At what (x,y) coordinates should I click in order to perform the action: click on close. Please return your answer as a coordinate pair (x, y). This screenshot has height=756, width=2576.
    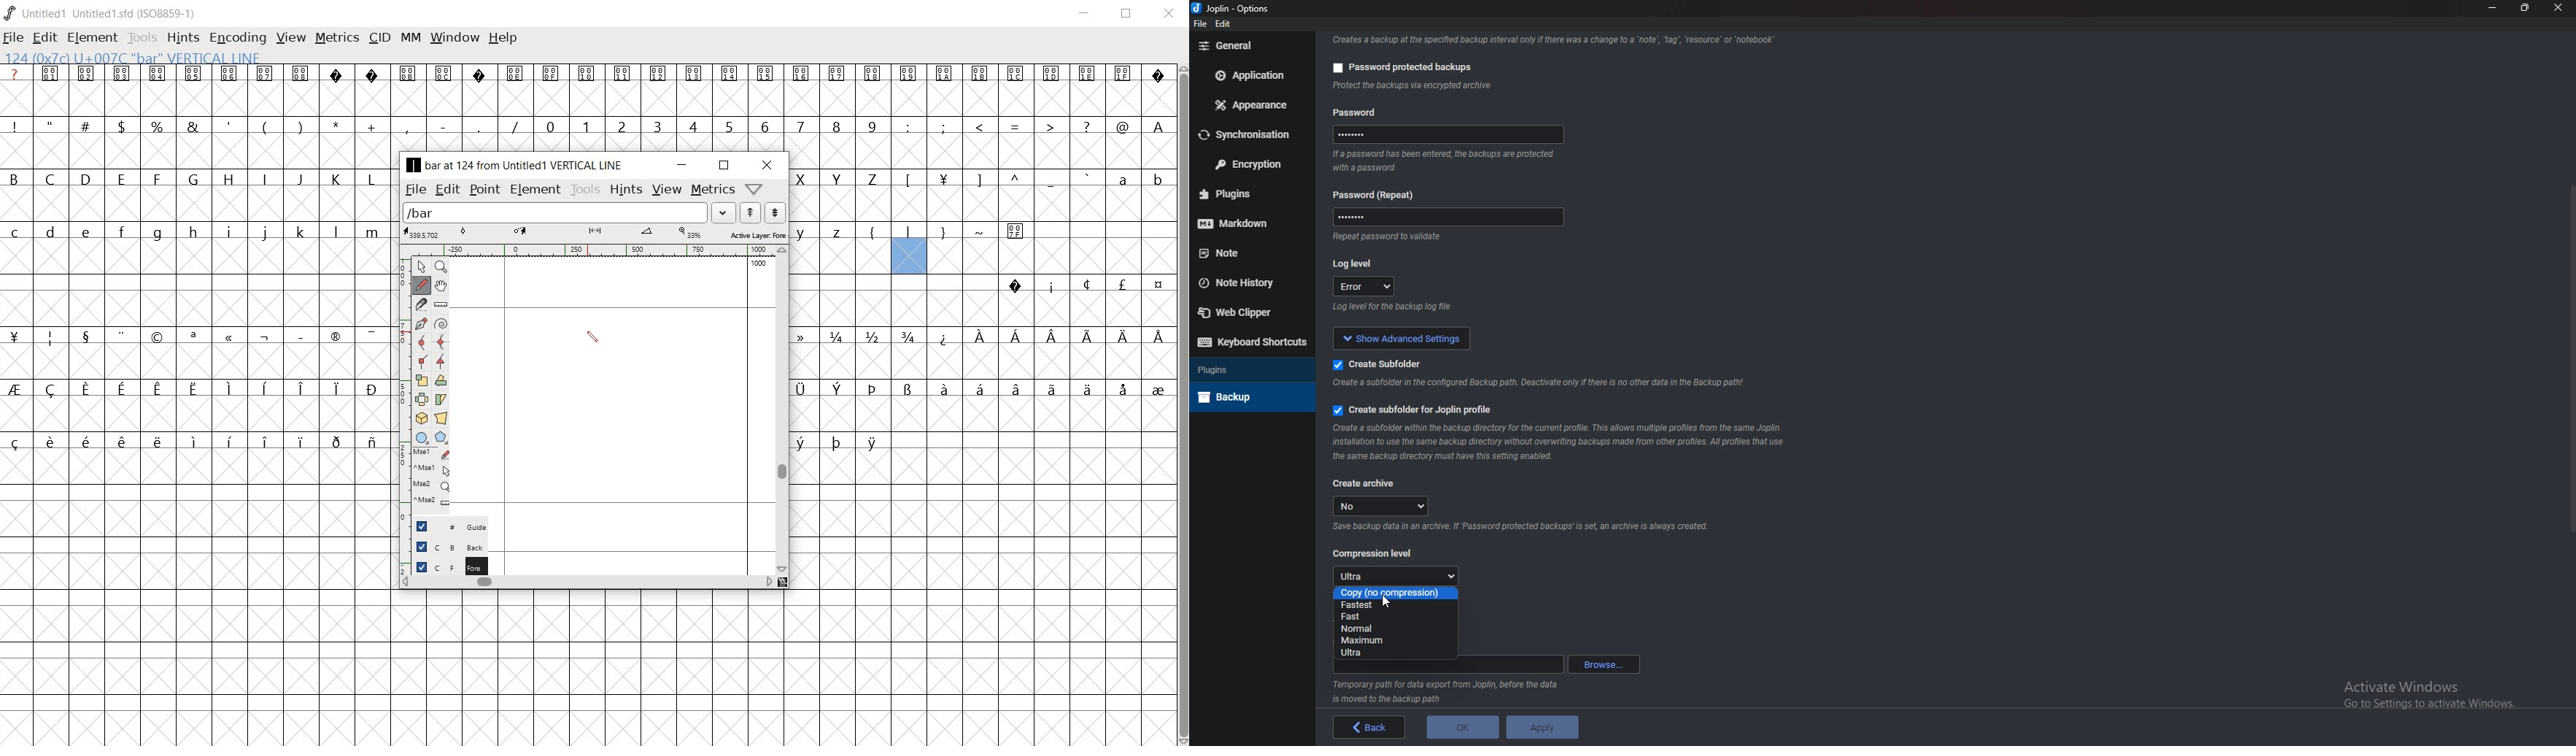
    Looking at the image, I should click on (2558, 9).